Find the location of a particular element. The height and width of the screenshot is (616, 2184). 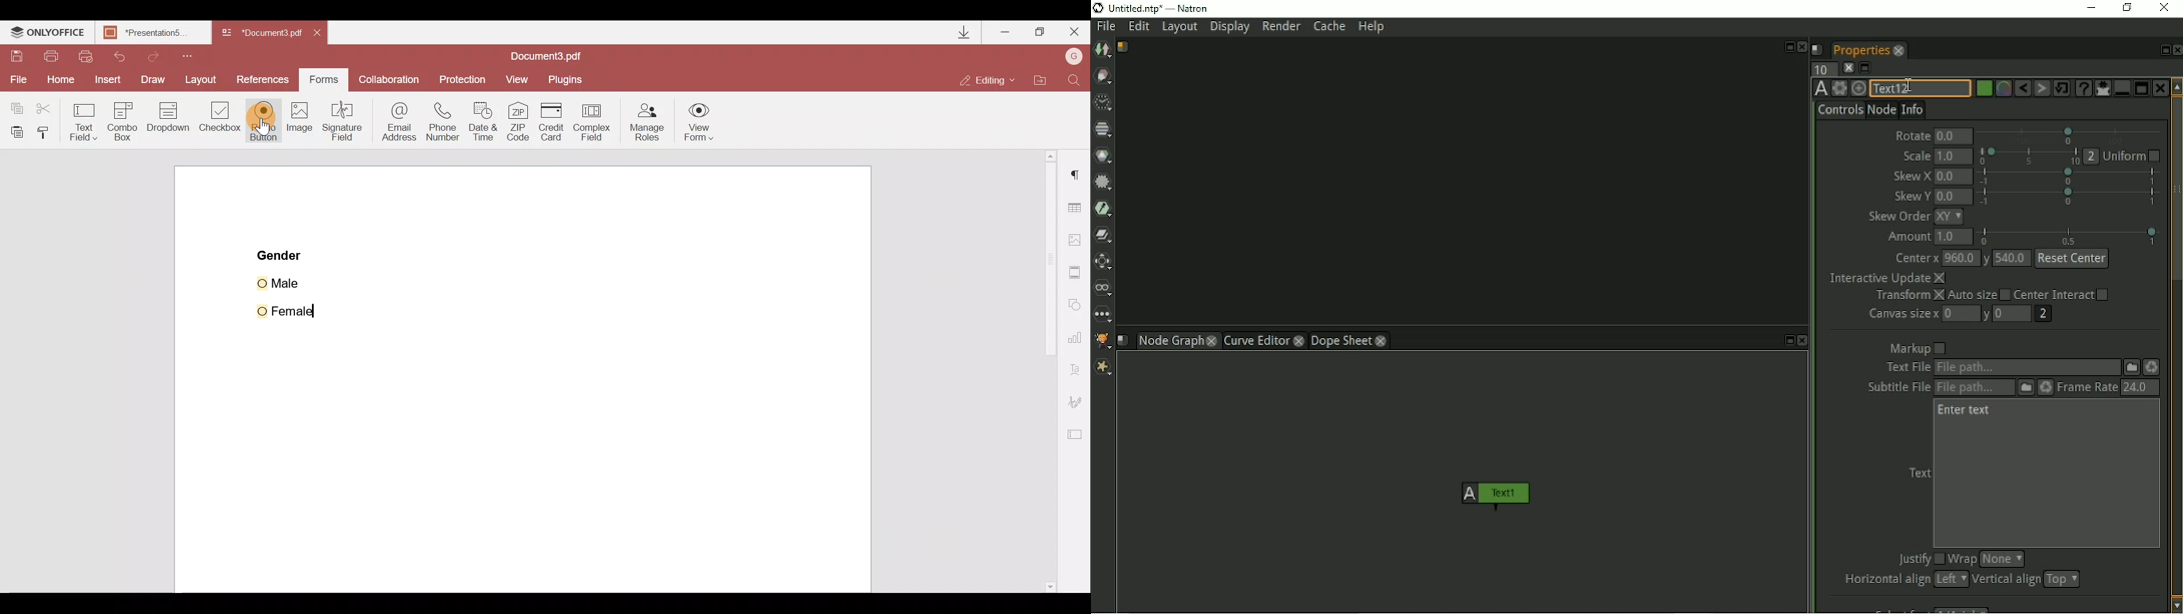

Interactive Update is located at coordinates (1887, 278).